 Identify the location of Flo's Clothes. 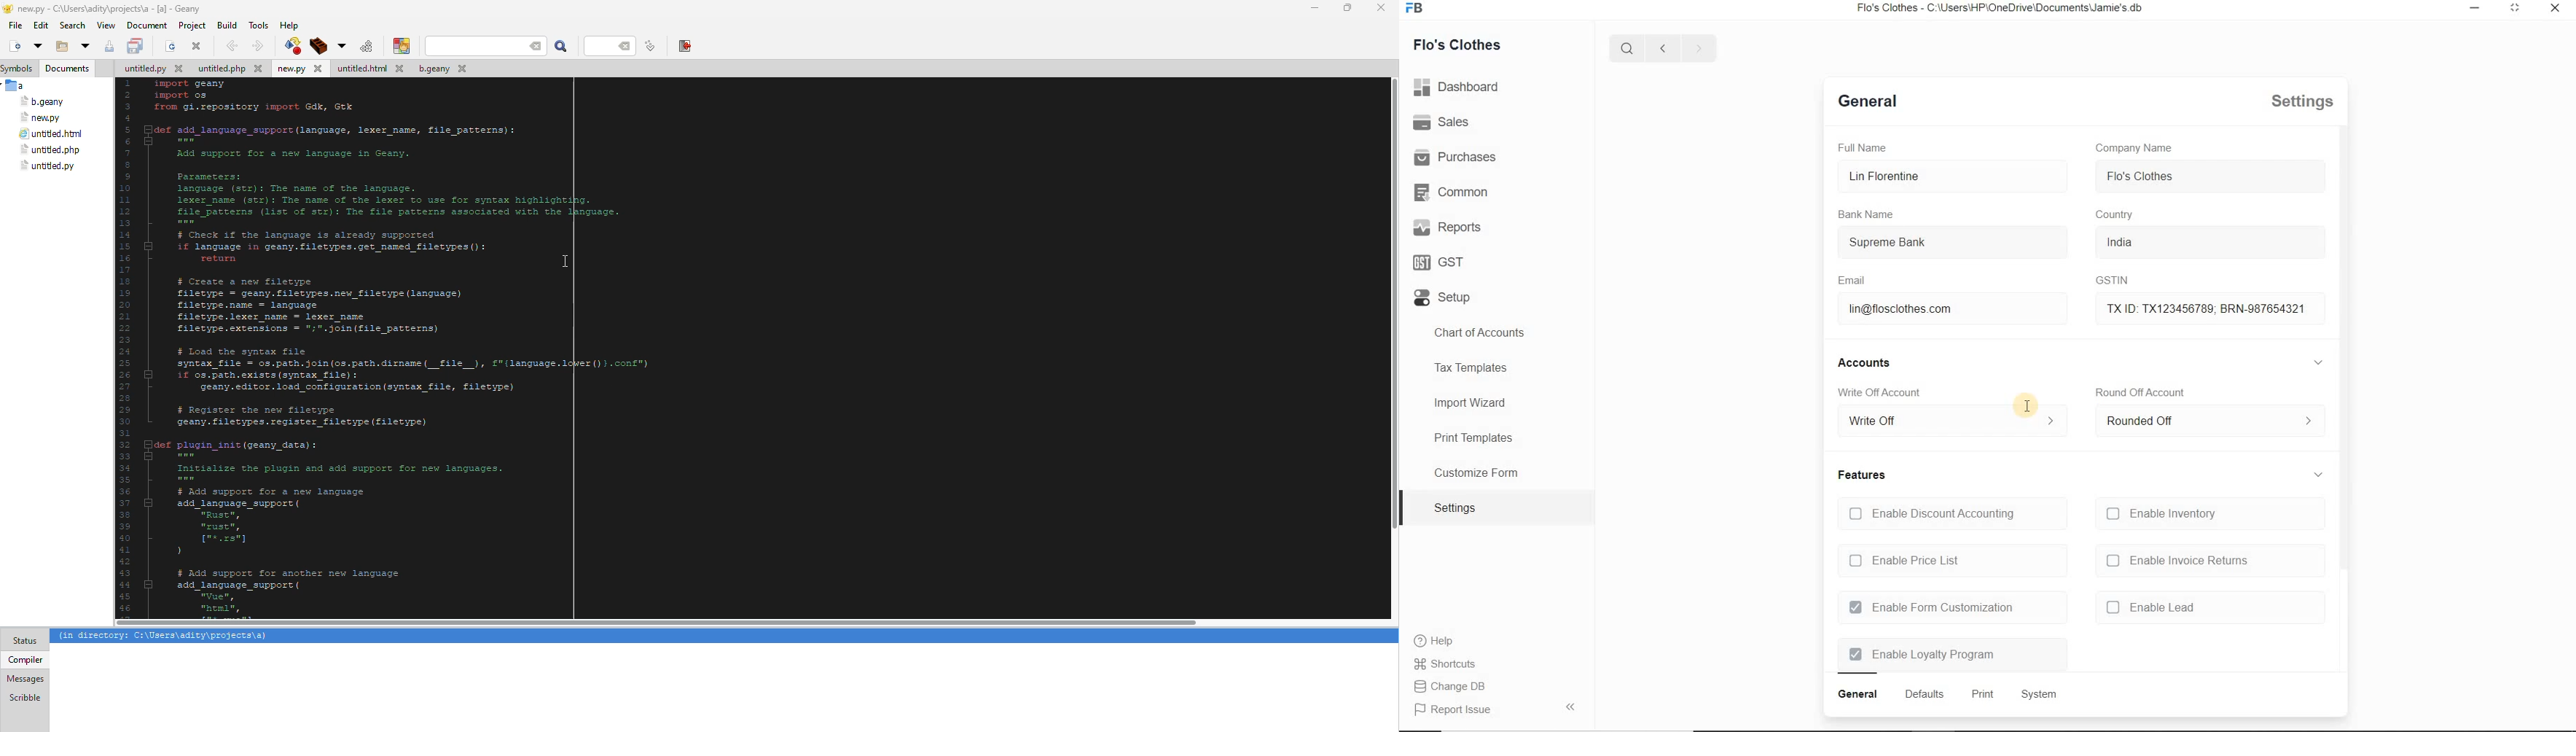
(1459, 43).